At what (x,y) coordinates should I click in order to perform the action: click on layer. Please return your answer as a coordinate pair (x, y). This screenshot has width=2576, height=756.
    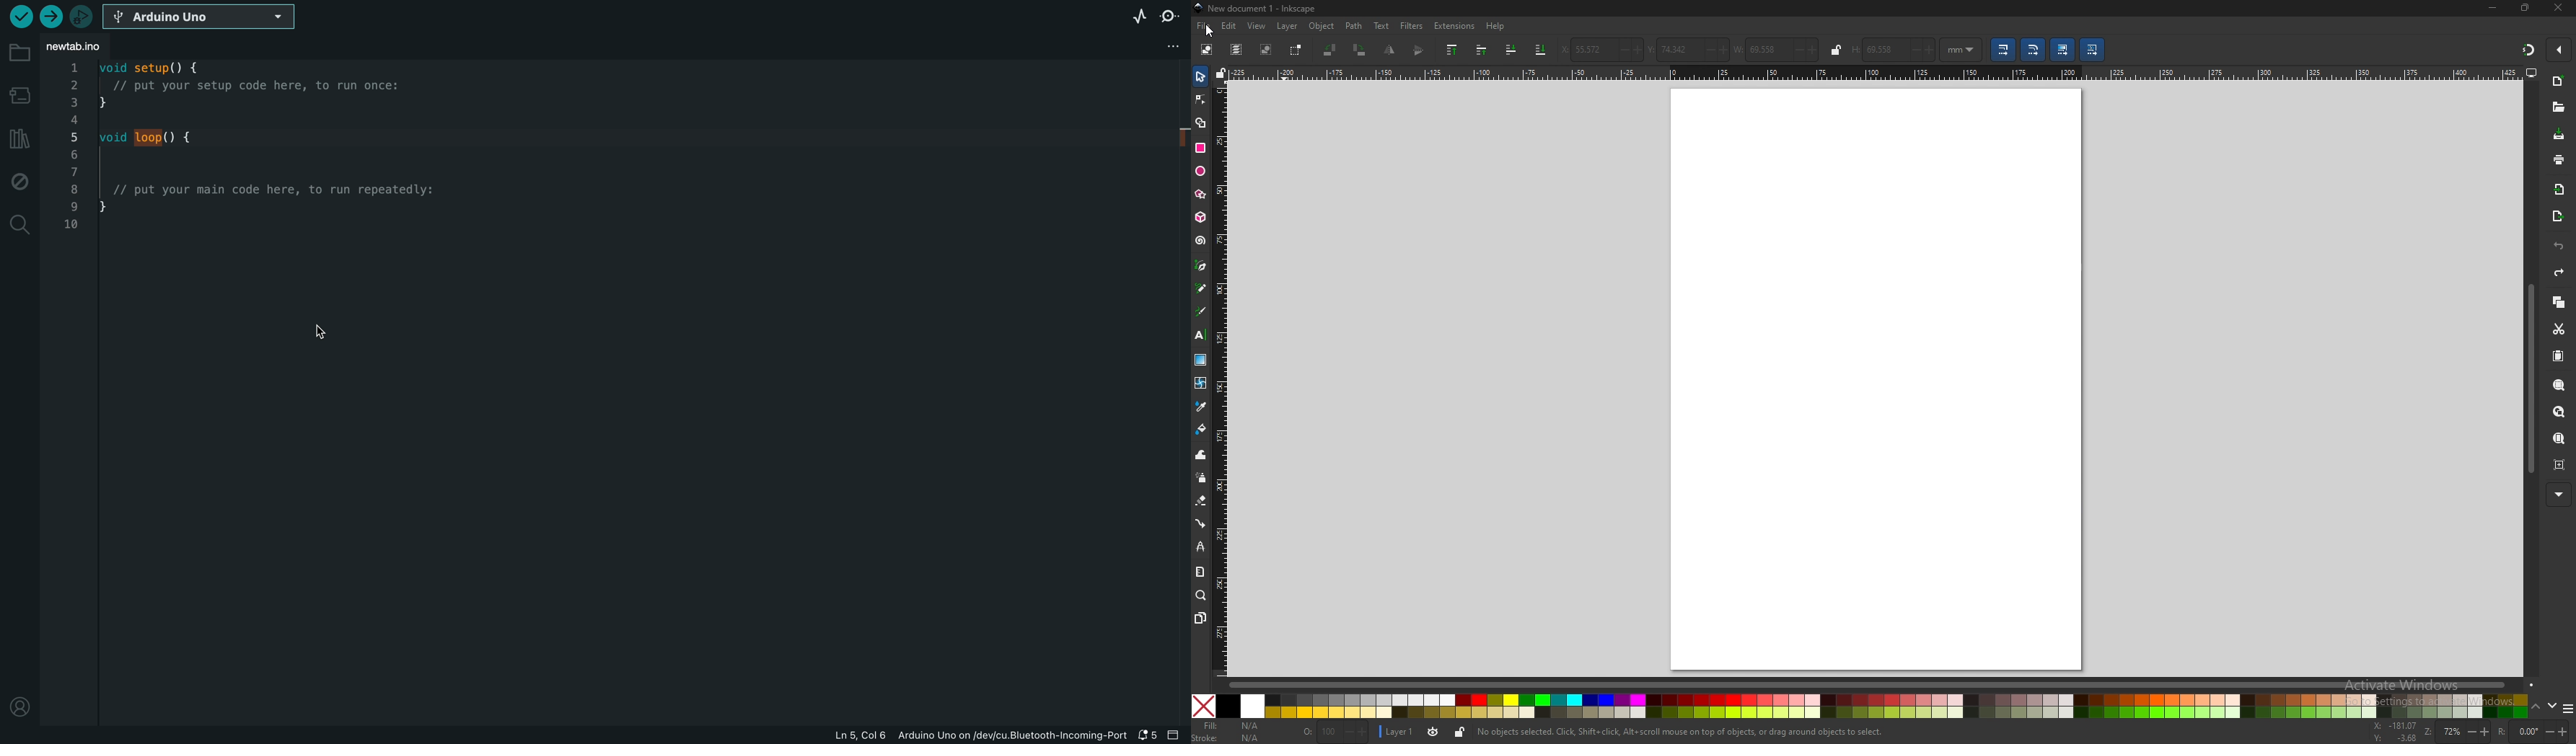
    Looking at the image, I should click on (1289, 27).